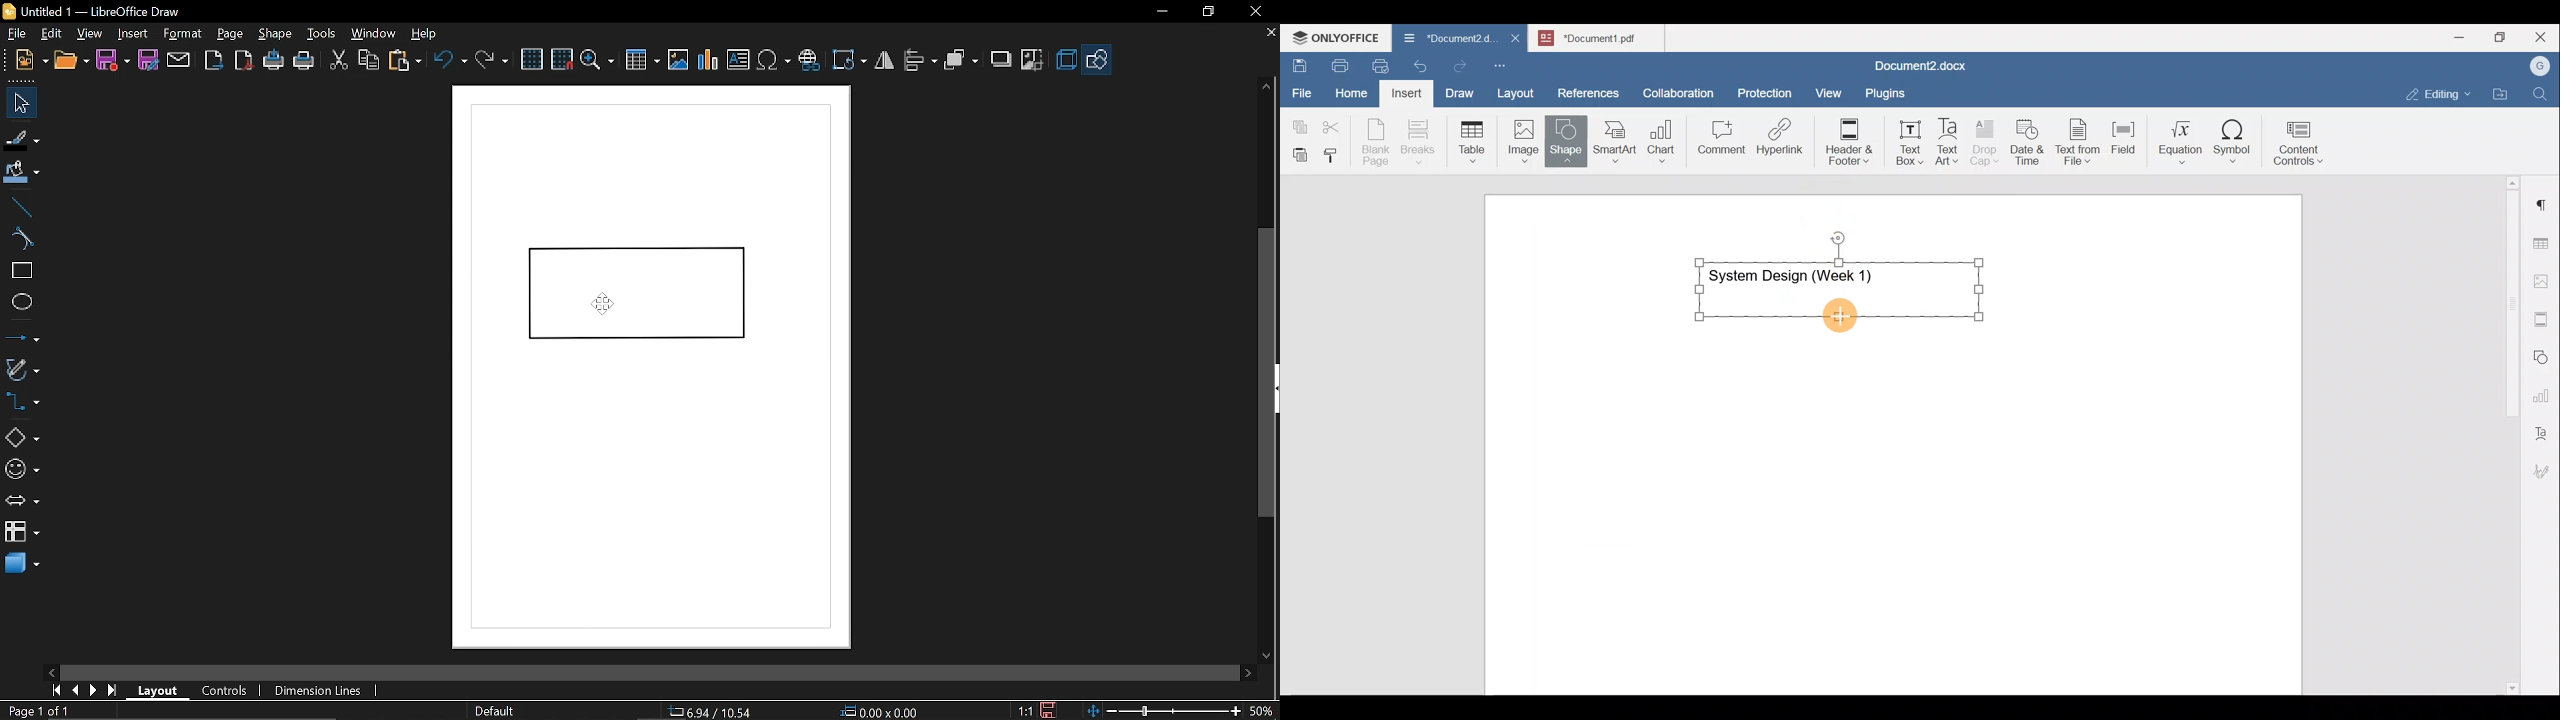 The image size is (2576, 728). Describe the element at coordinates (603, 304) in the screenshot. I see `cursor` at that location.